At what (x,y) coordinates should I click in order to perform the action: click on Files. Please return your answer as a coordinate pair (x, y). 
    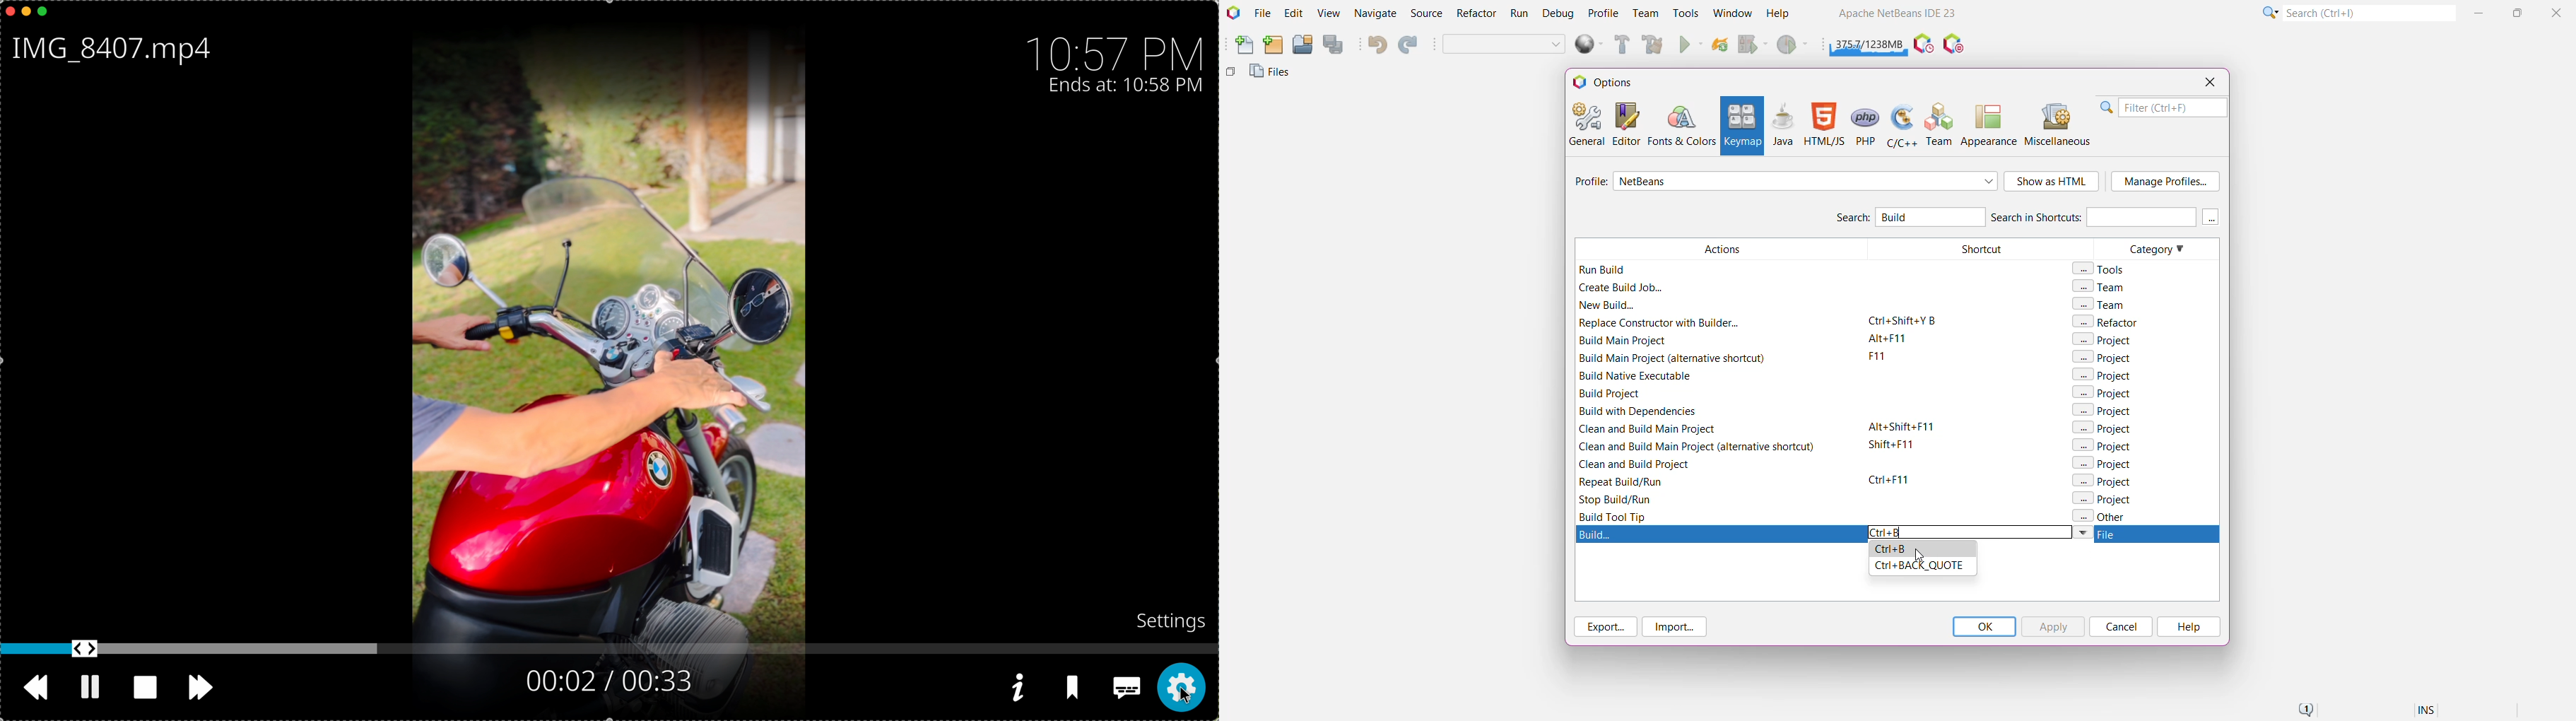
    Looking at the image, I should click on (1272, 75).